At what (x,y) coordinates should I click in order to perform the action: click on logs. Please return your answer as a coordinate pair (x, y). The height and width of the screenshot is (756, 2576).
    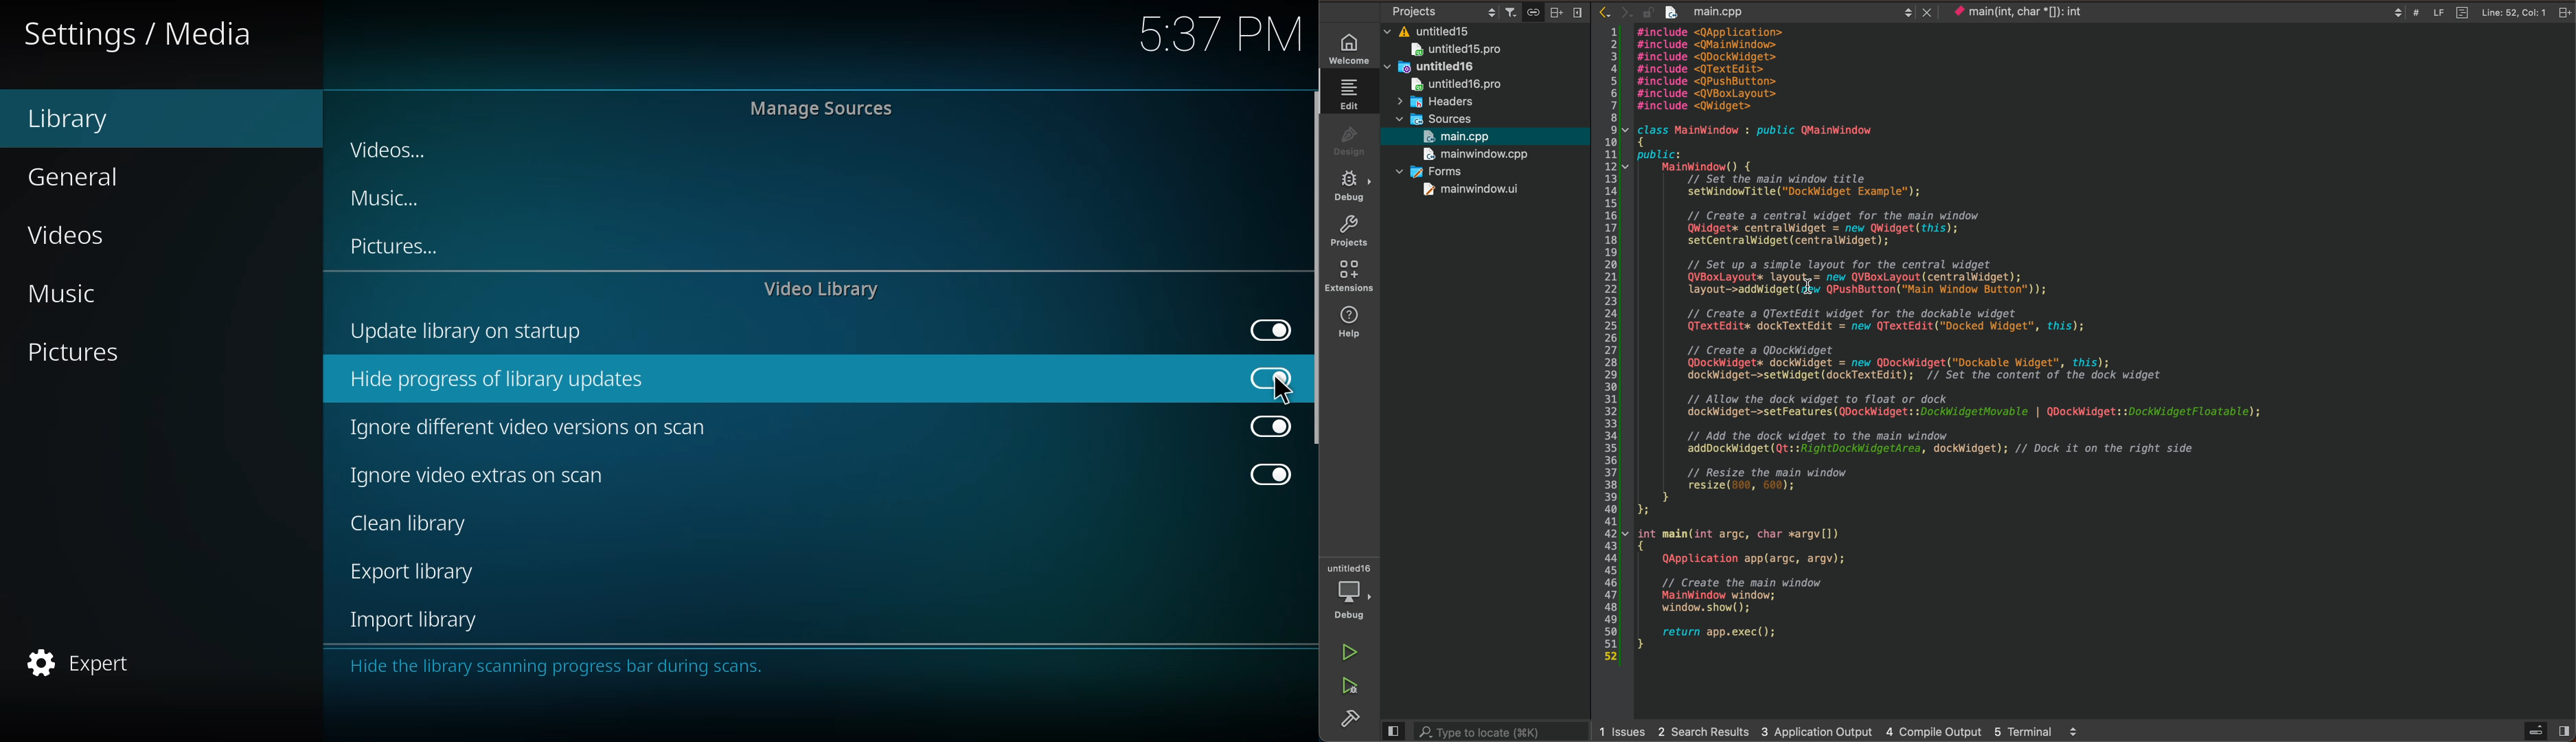
    Looking at the image, I should click on (1845, 732).